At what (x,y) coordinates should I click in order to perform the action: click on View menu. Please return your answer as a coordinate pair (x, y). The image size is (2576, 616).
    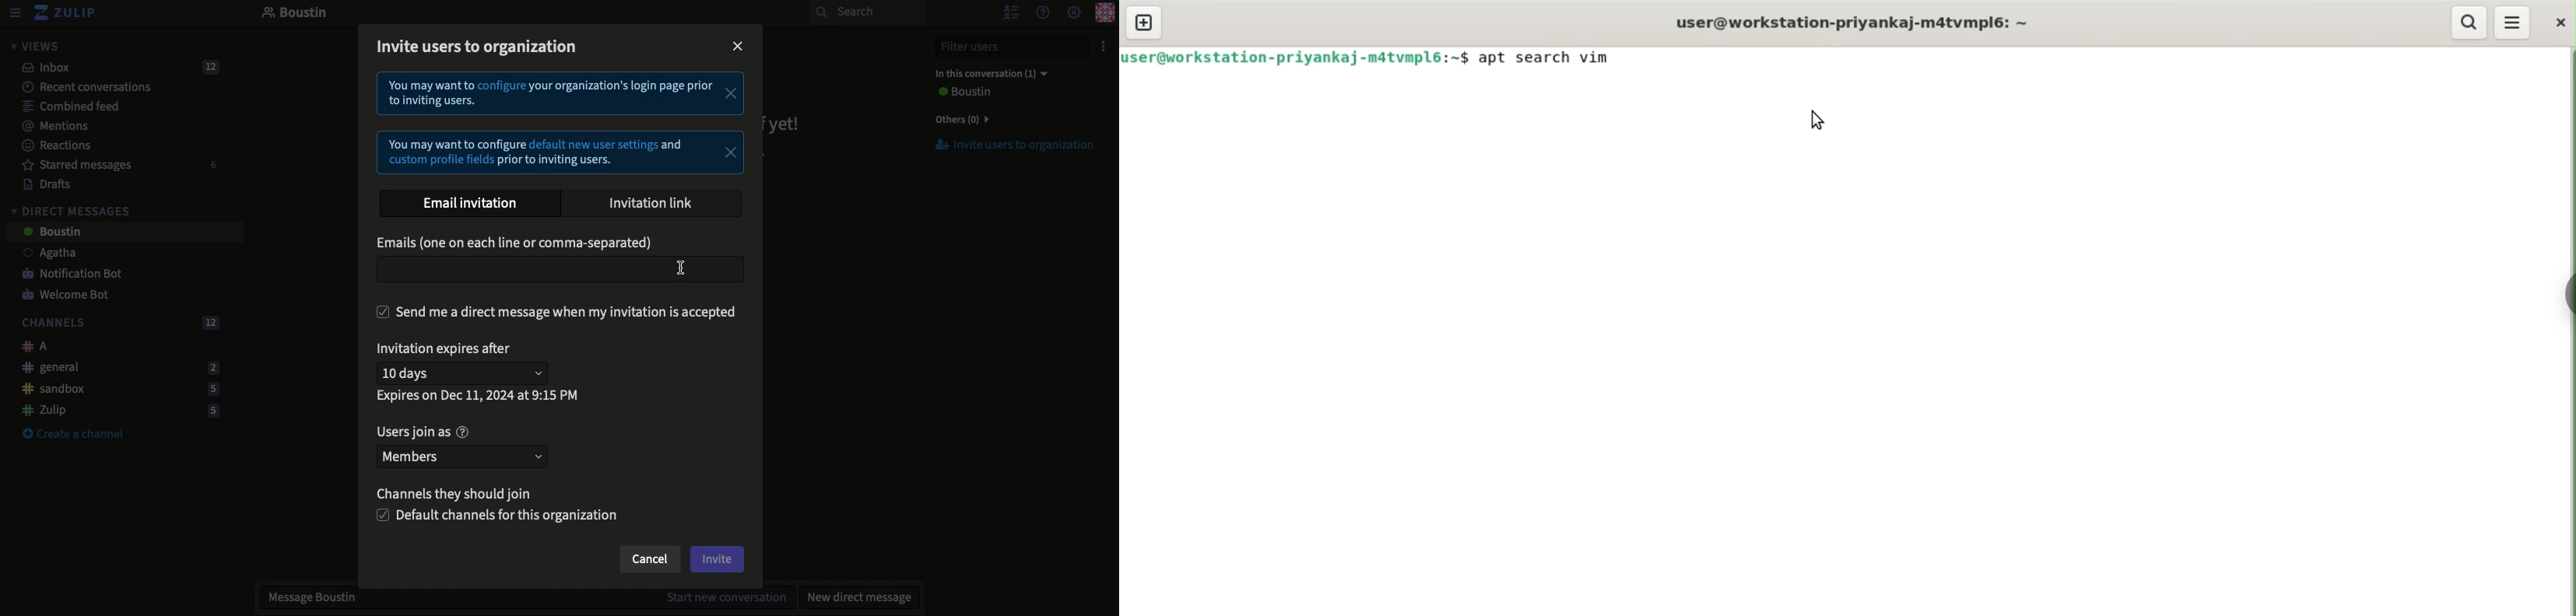
    Looking at the image, I should click on (14, 13).